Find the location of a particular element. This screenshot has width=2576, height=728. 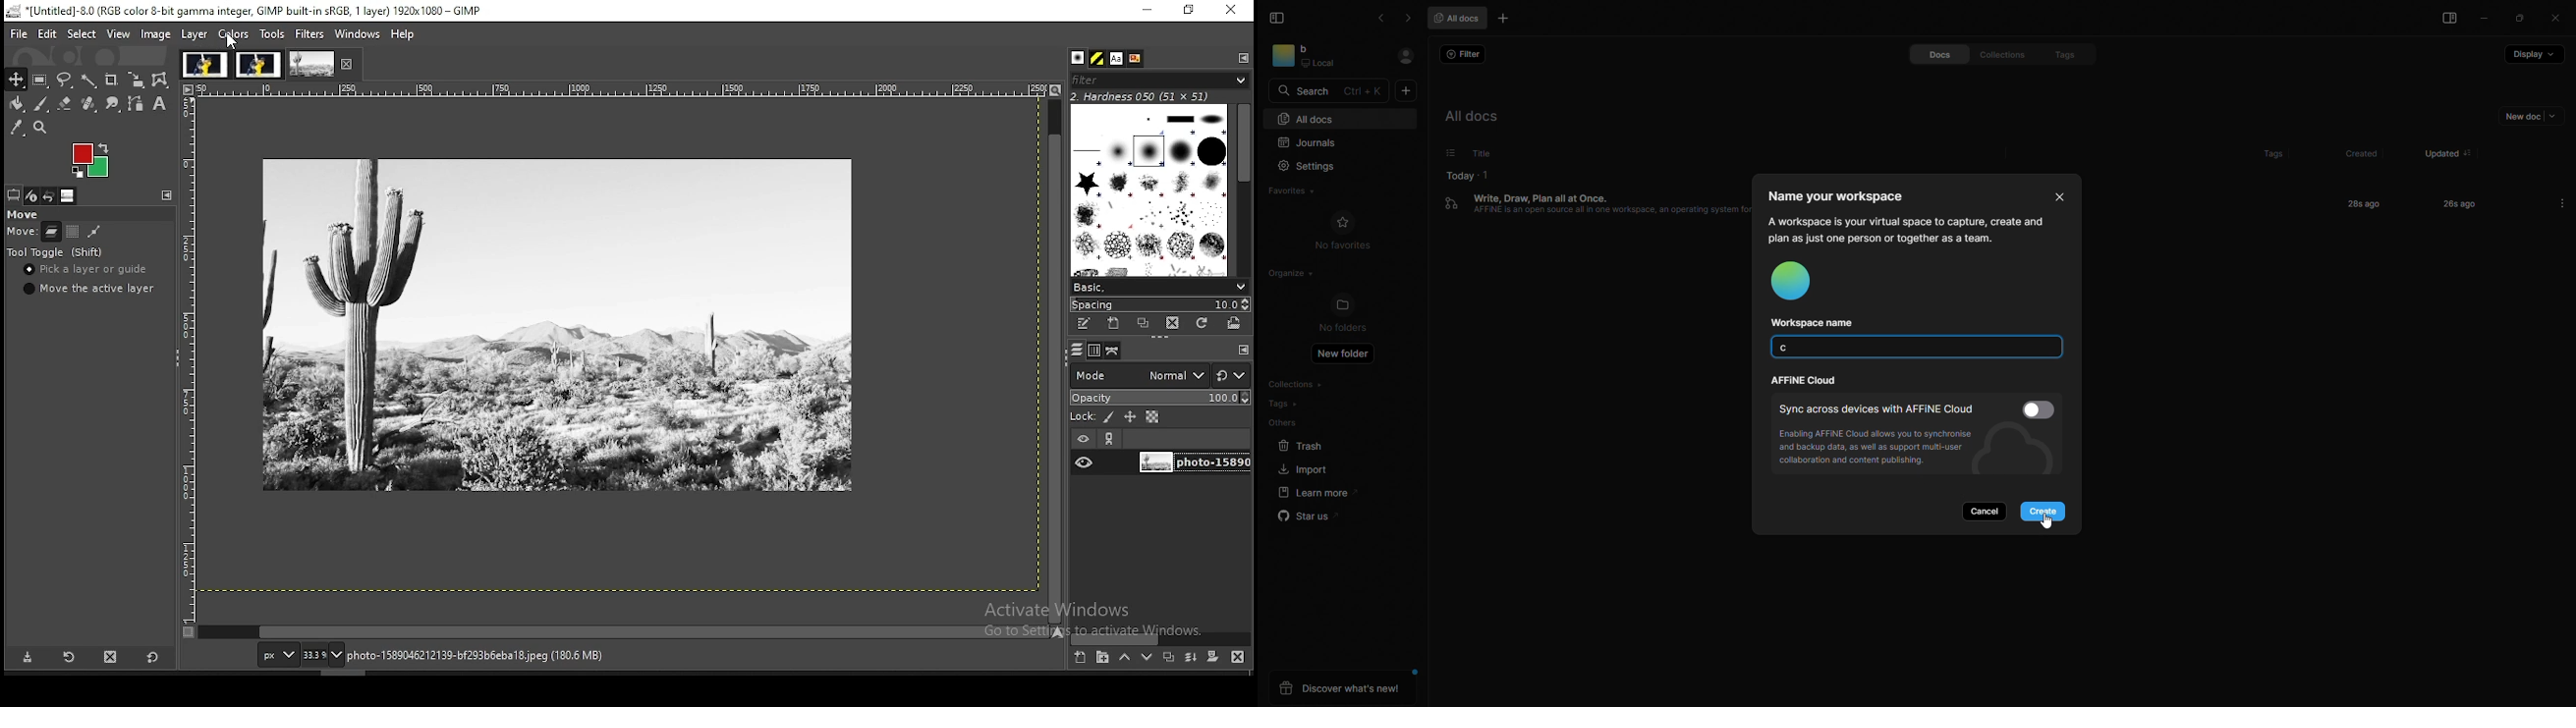

eraser tool is located at coordinates (66, 104).